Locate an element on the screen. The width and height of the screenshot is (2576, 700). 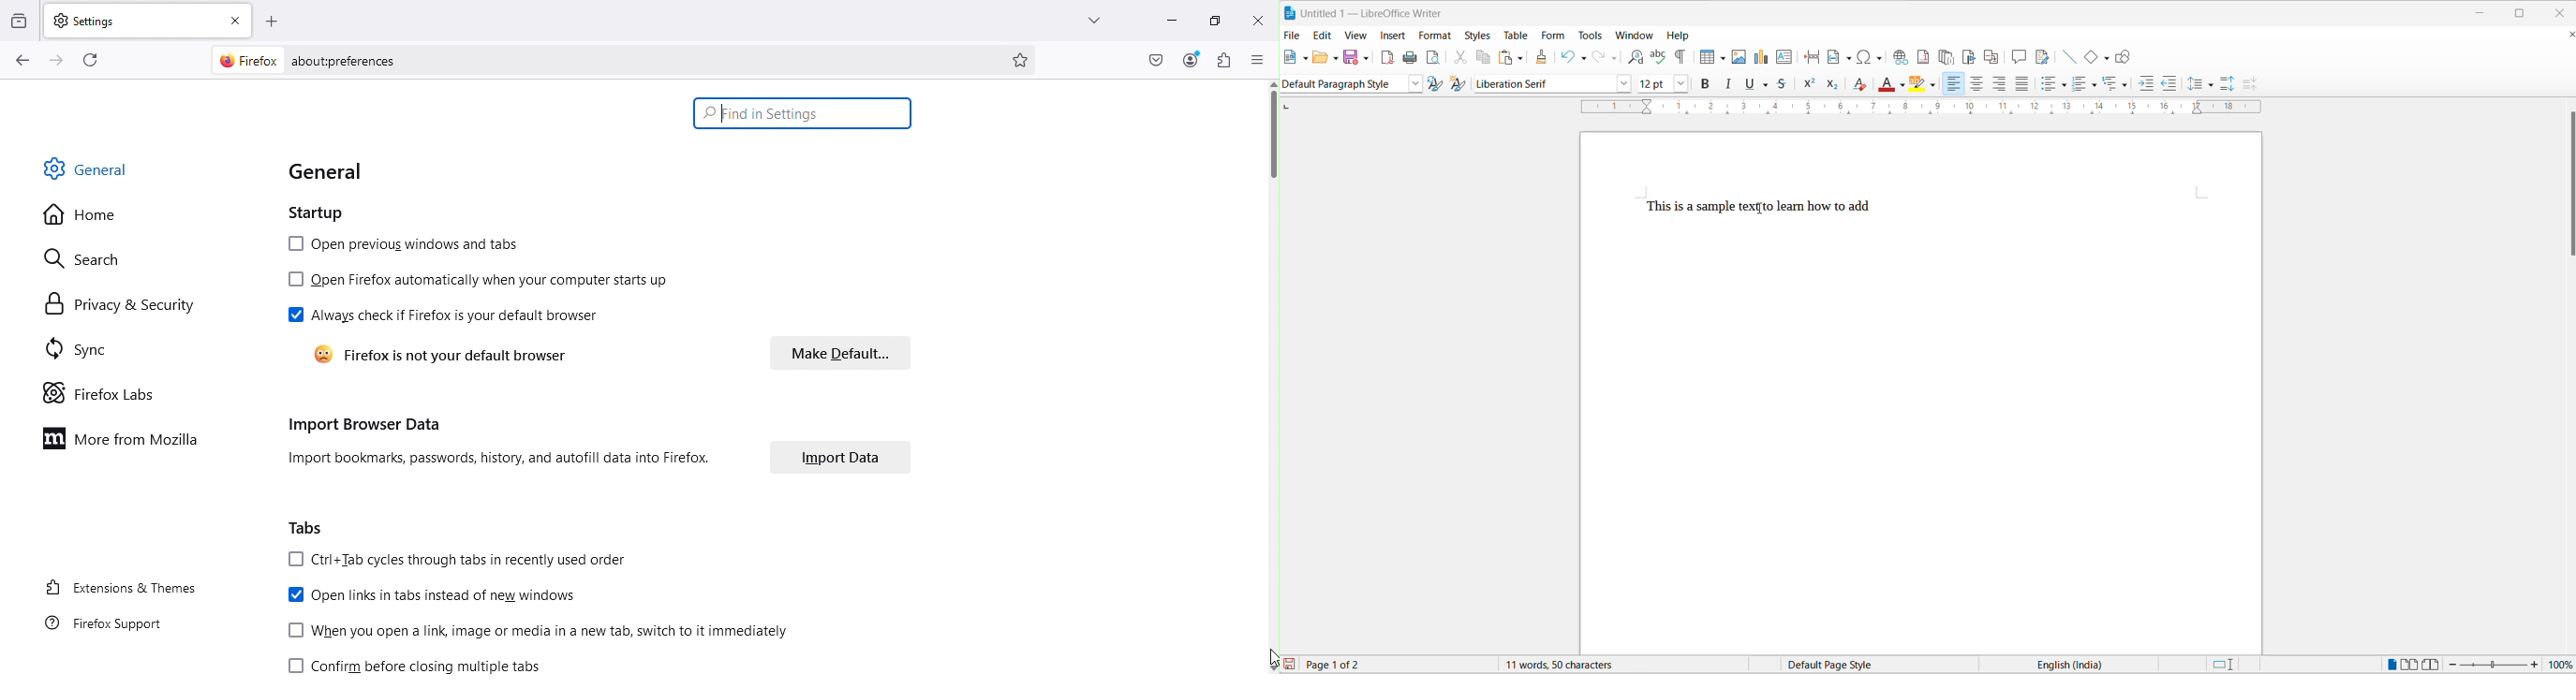
Import browser data is located at coordinates (499, 442).